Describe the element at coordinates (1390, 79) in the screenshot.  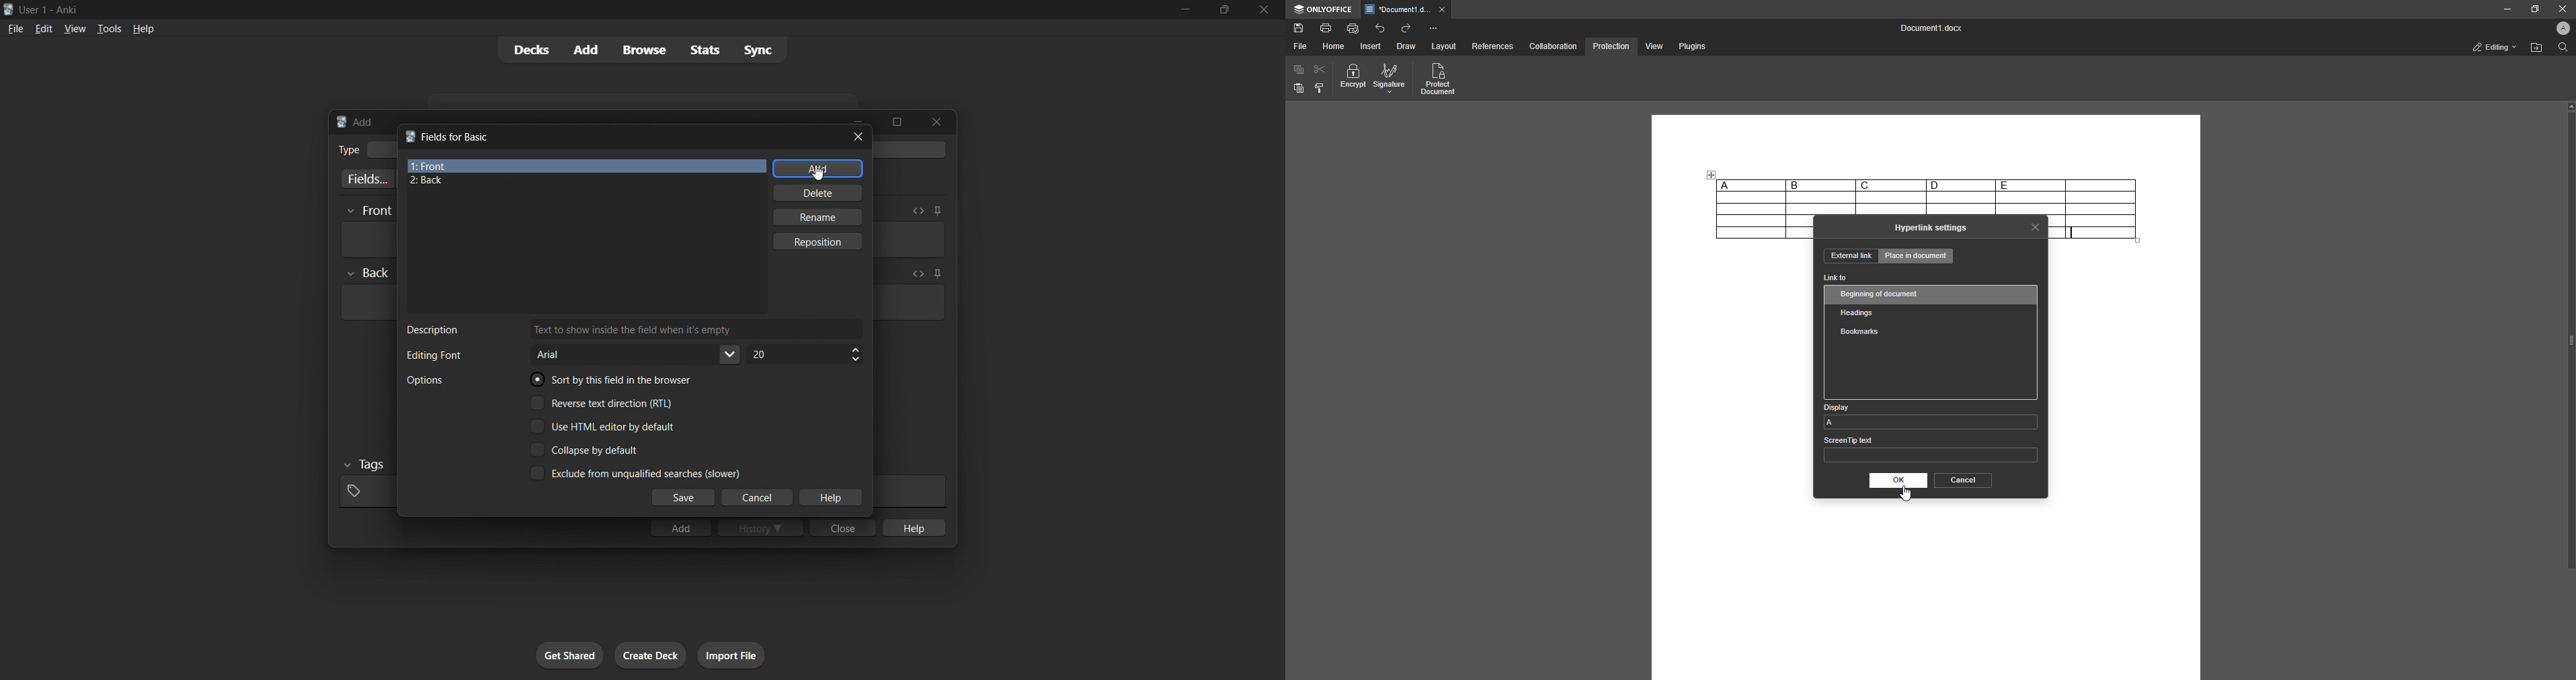
I see `Signature` at that location.